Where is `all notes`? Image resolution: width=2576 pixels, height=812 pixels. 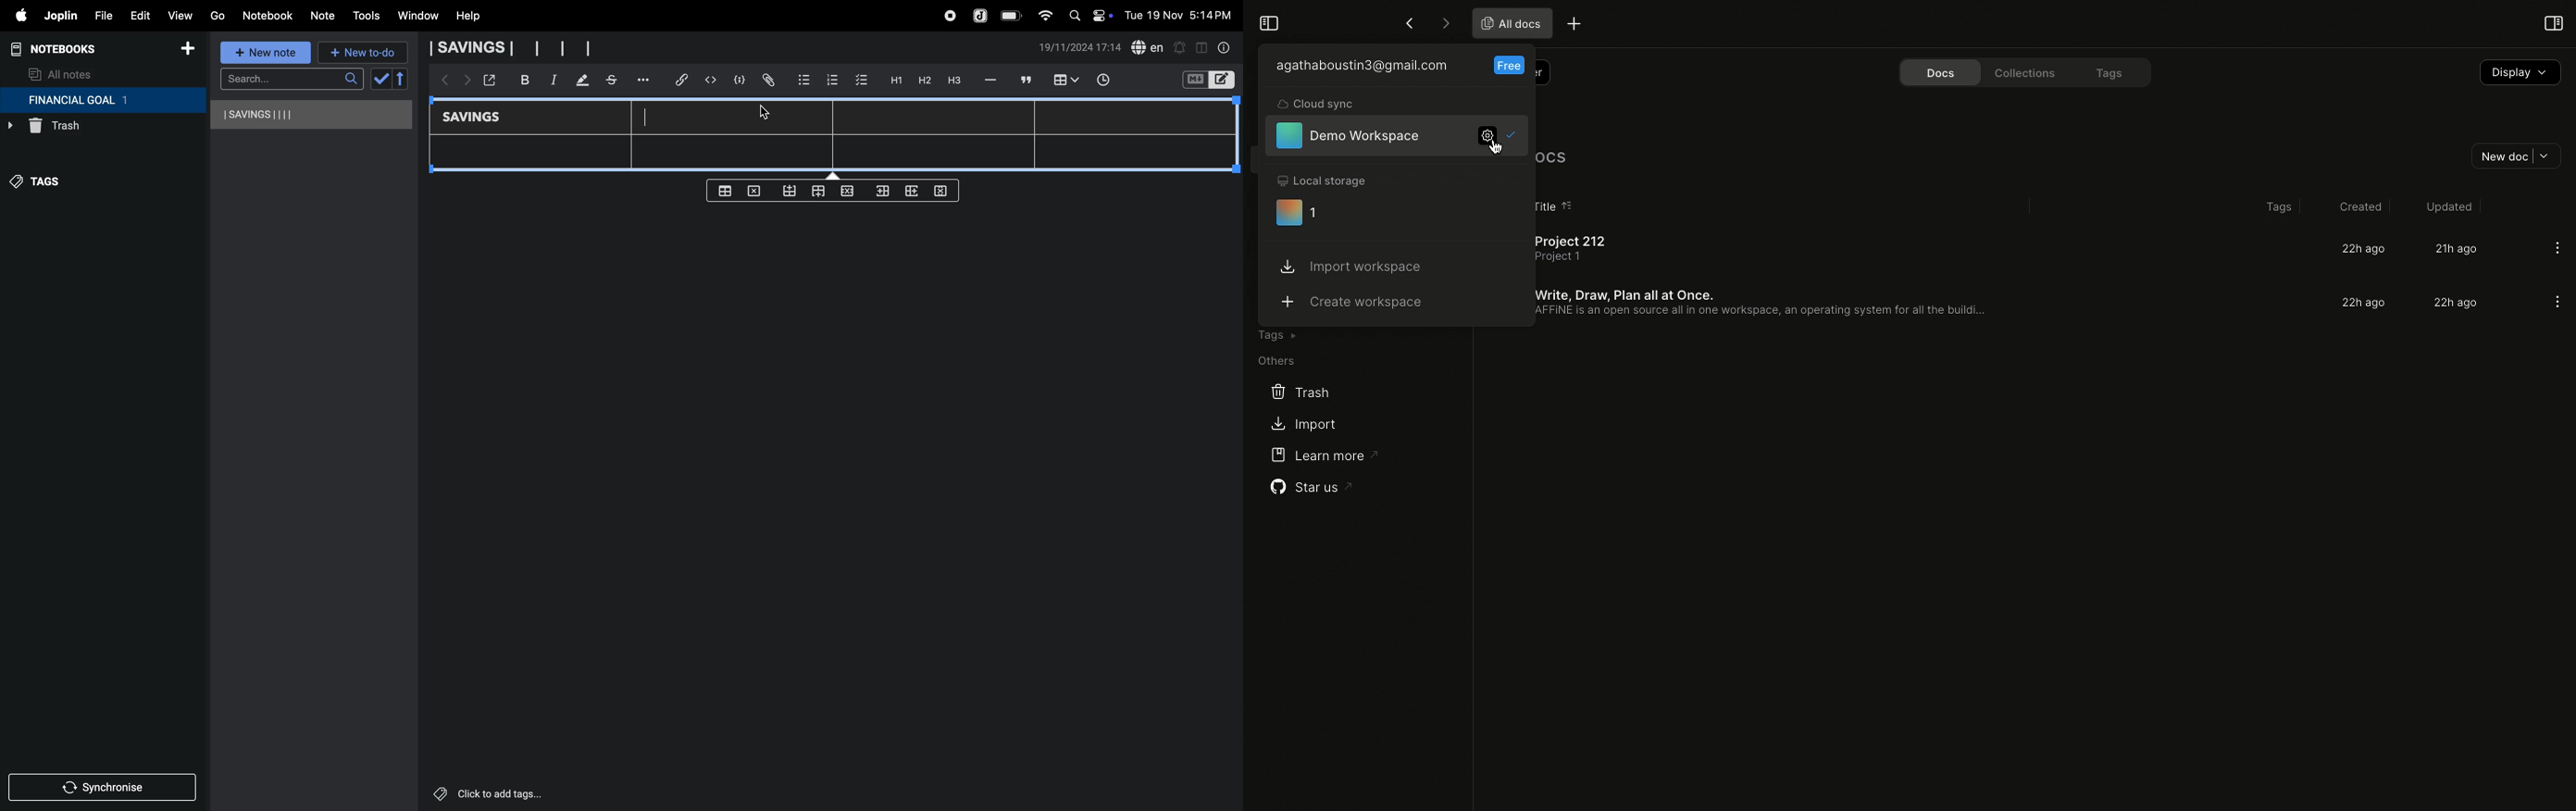
all notes is located at coordinates (61, 73).